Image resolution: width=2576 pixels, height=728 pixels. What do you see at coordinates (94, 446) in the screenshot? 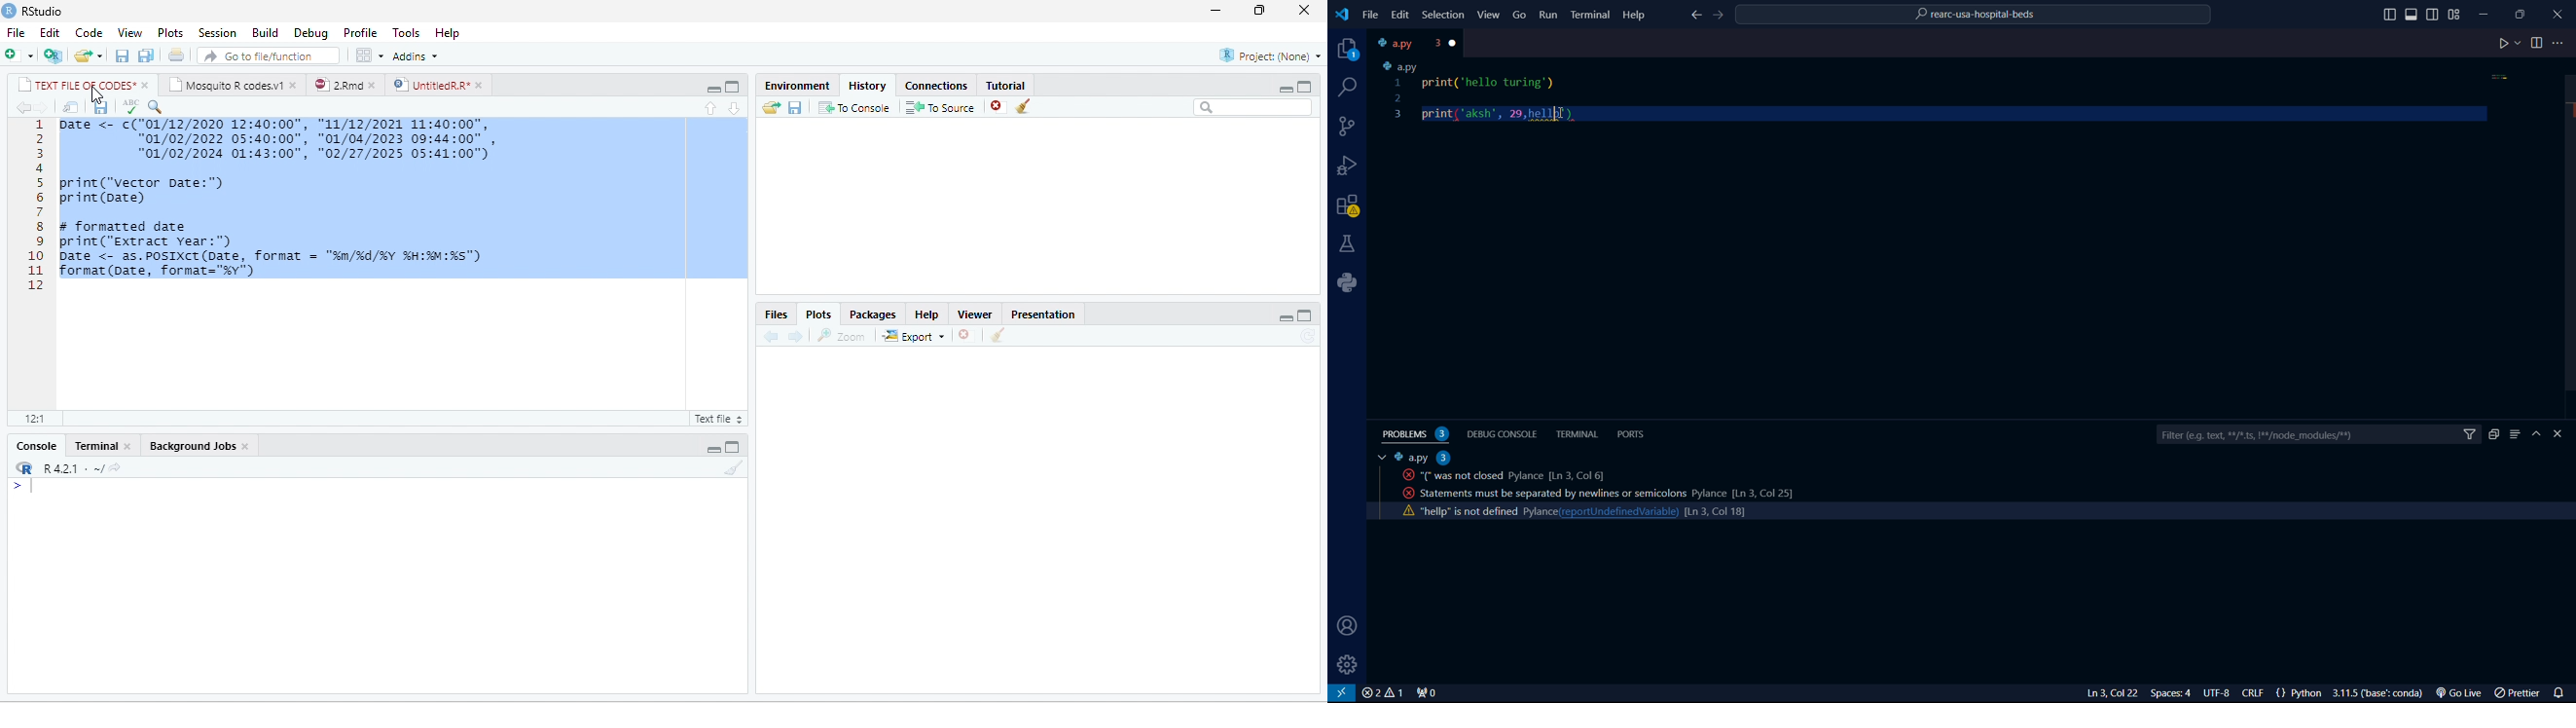
I see `Terminal ` at bounding box center [94, 446].